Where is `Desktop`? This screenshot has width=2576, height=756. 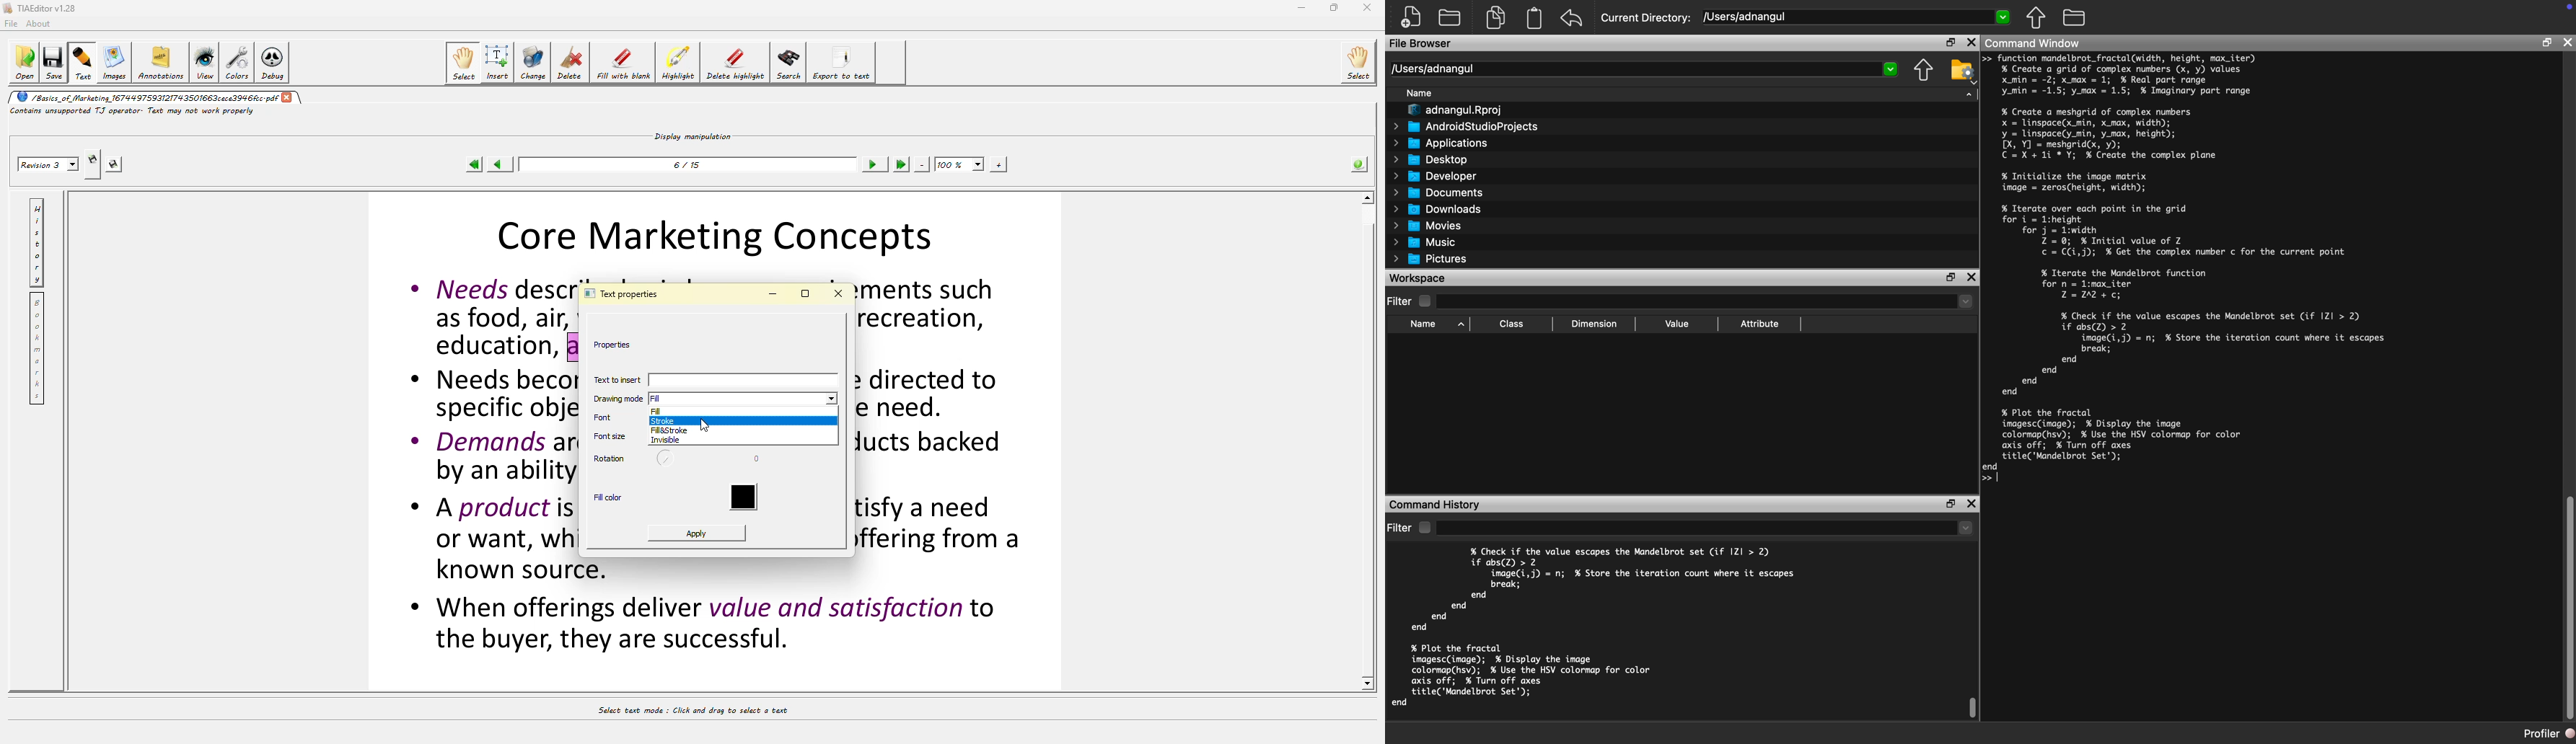 Desktop is located at coordinates (1428, 160).